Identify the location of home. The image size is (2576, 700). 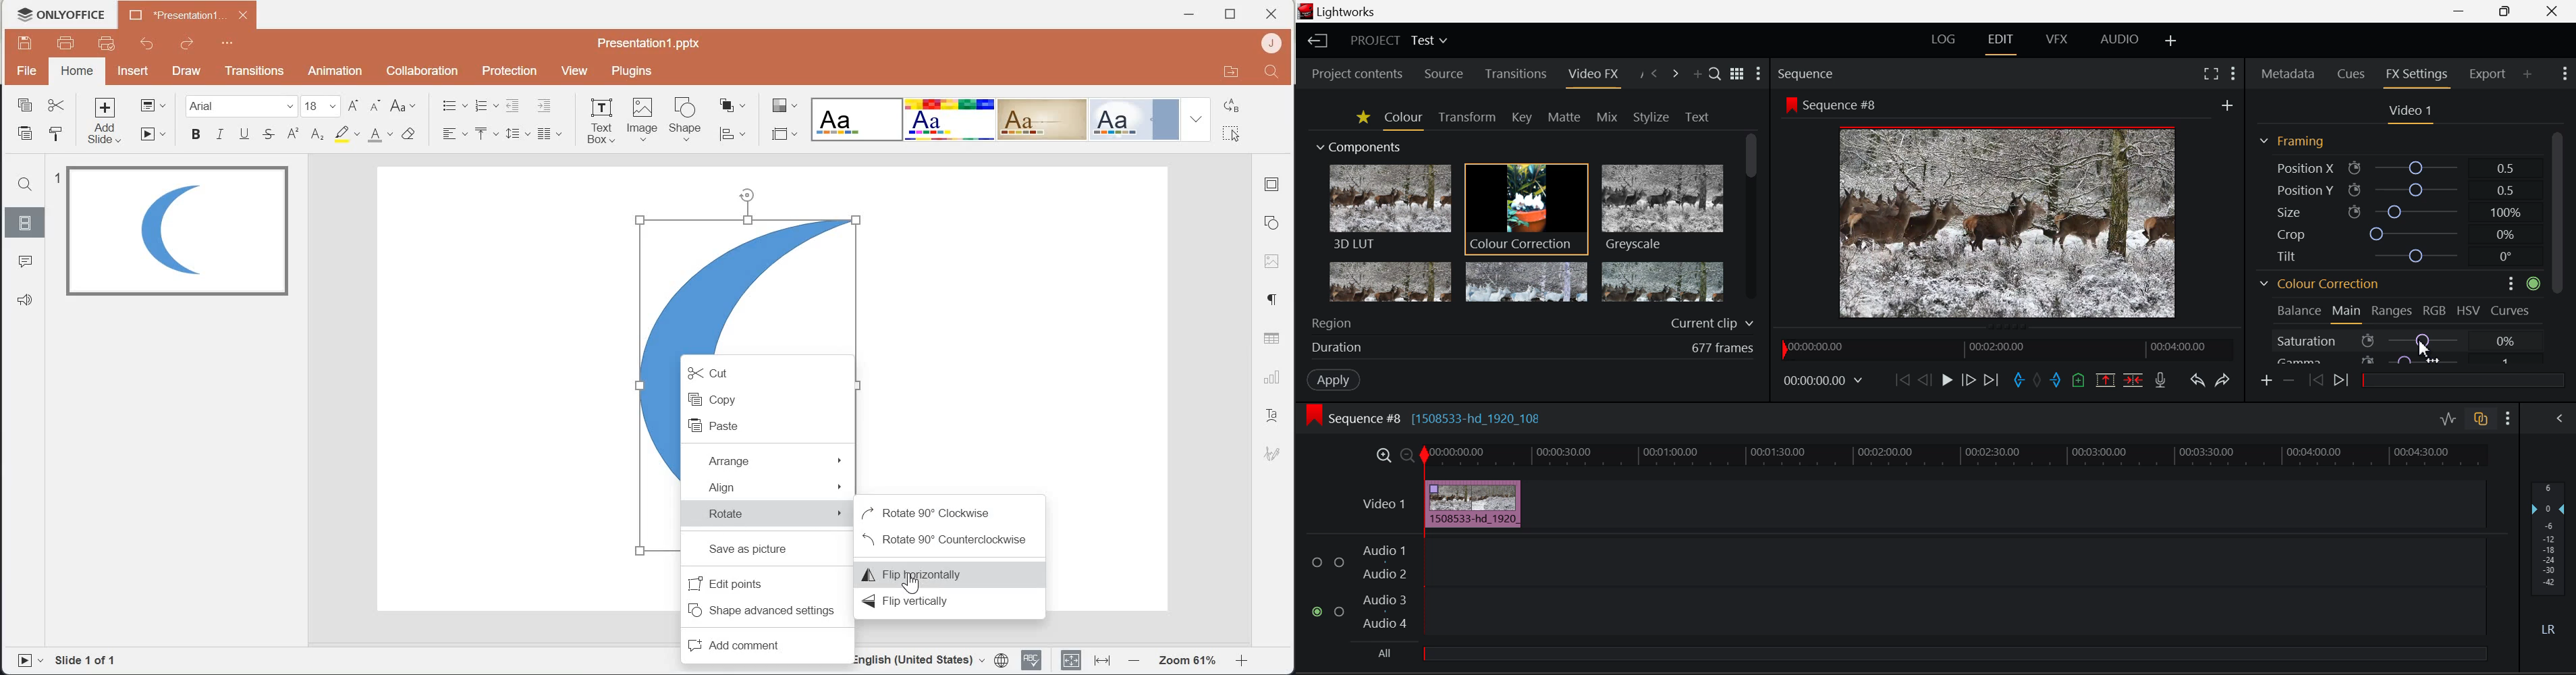
(76, 72).